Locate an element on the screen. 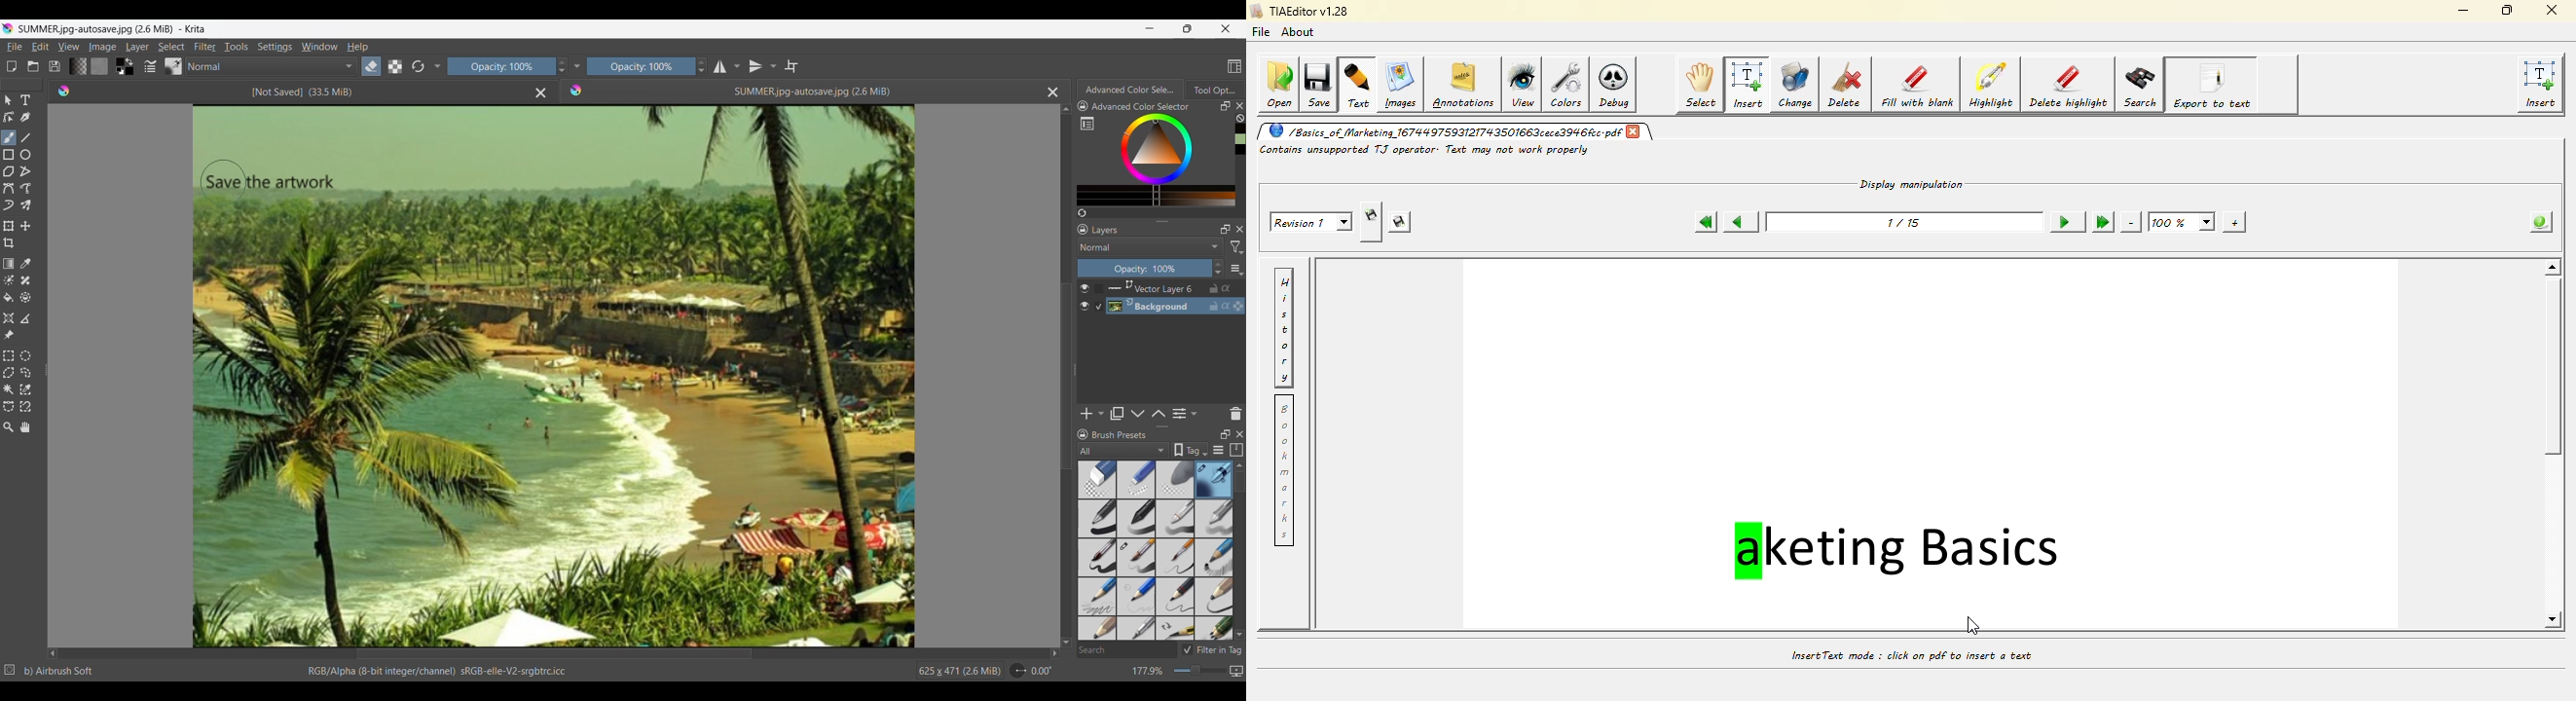  Move layer down is located at coordinates (1138, 413).